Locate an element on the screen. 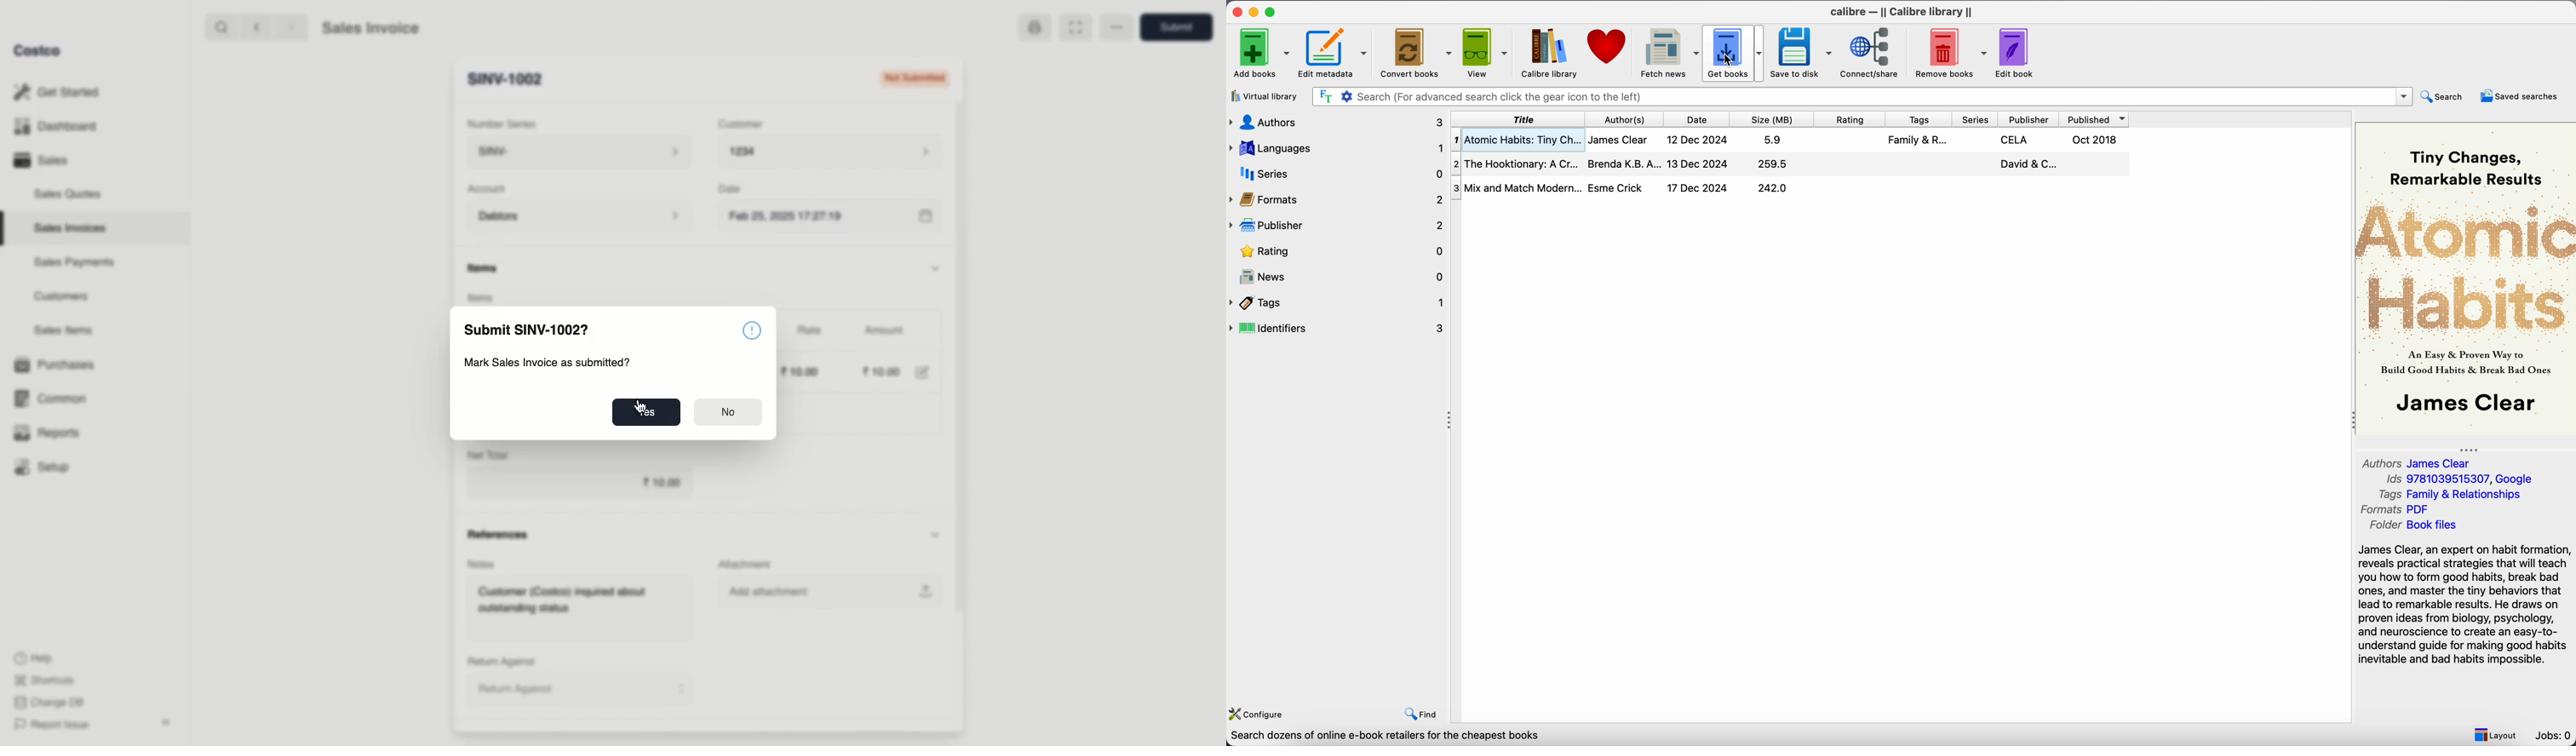 The width and height of the screenshot is (2576, 756). Reports is located at coordinates (47, 434).